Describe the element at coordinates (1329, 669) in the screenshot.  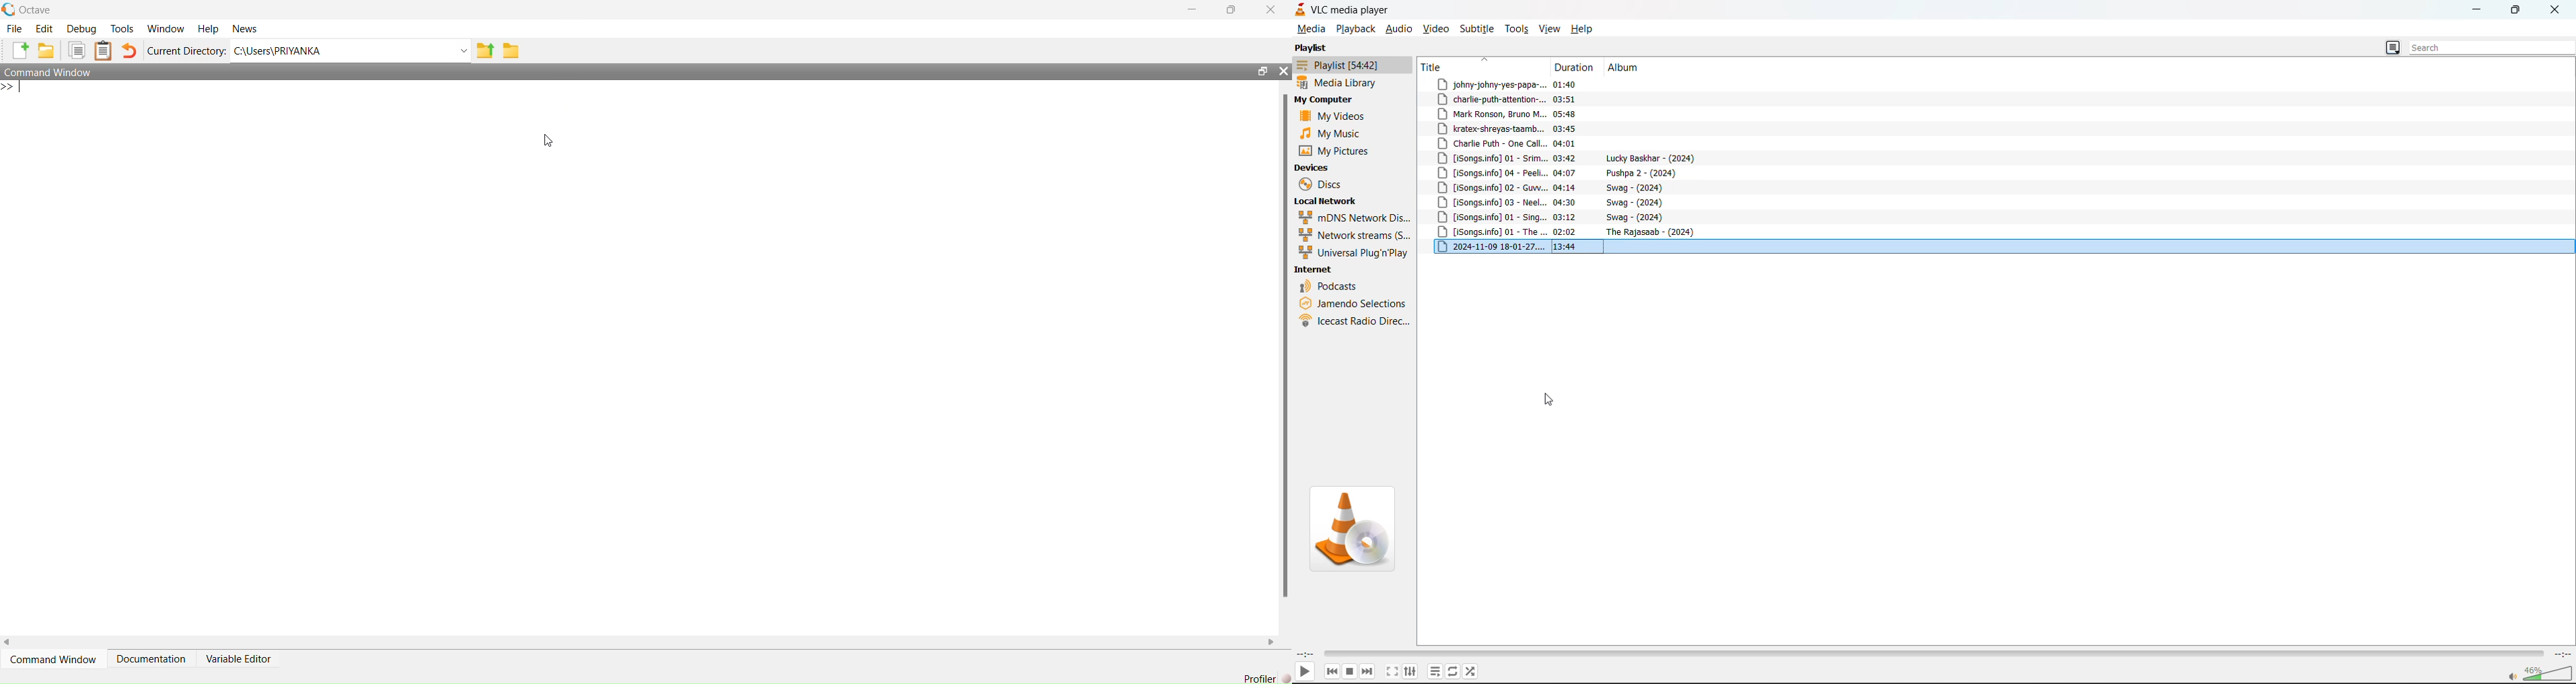
I see `previous` at that location.